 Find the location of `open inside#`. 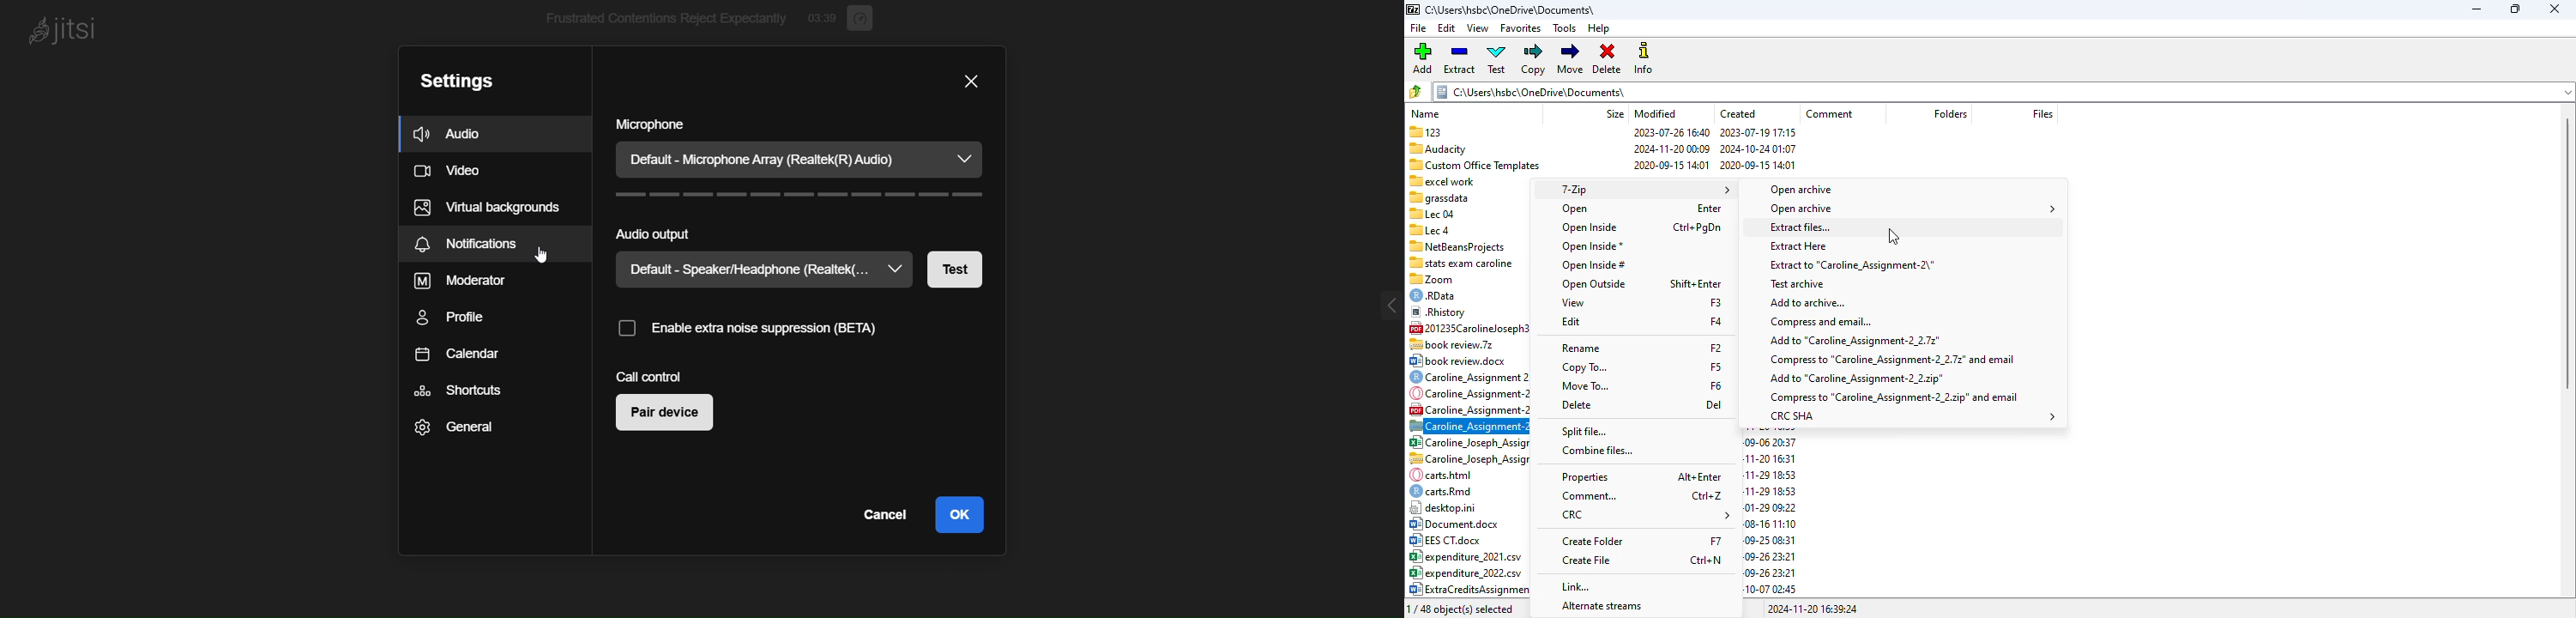

open inside# is located at coordinates (1592, 265).